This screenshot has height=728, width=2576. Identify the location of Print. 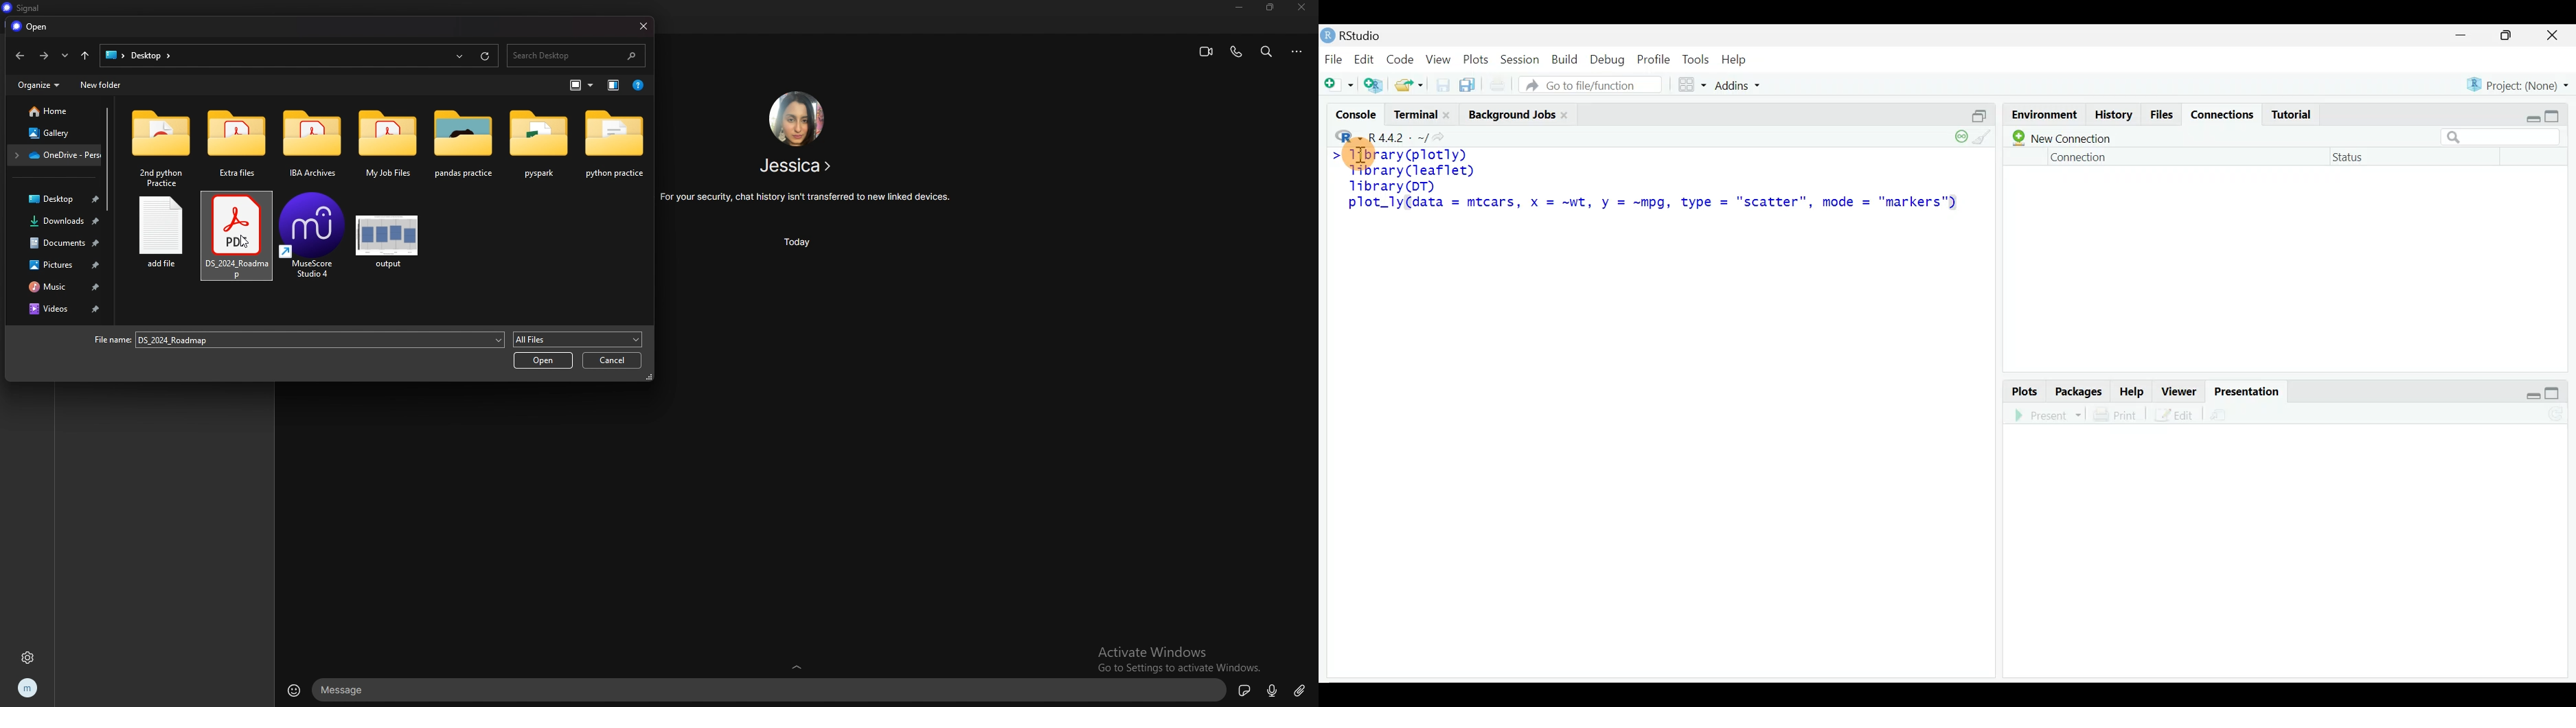
(2117, 412).